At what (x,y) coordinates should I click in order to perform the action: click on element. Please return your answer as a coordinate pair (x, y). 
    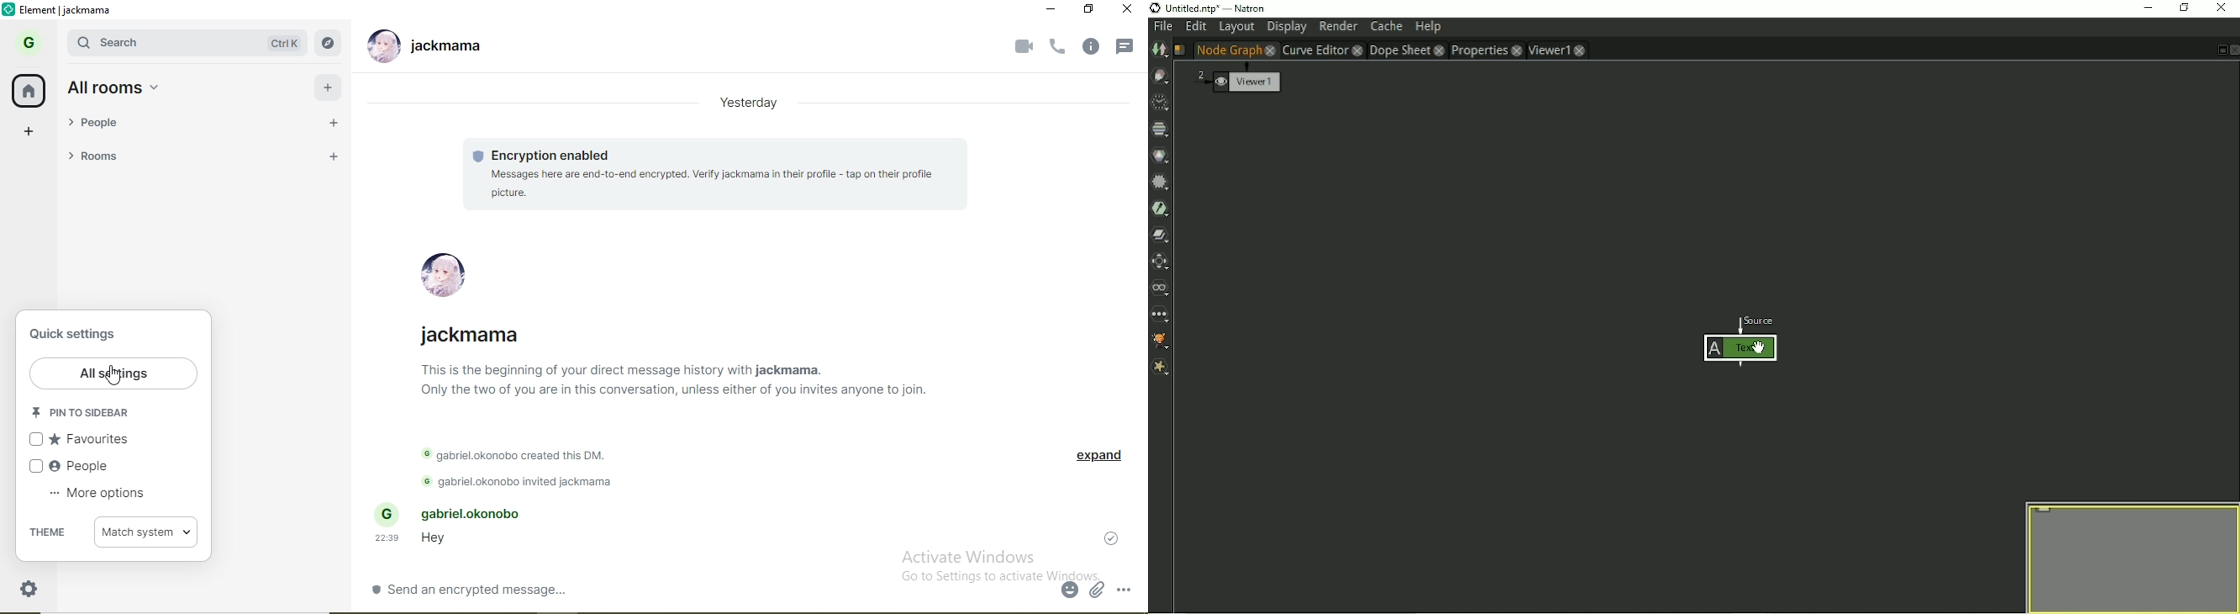
    Looking at the image, I should click on (66, 11).